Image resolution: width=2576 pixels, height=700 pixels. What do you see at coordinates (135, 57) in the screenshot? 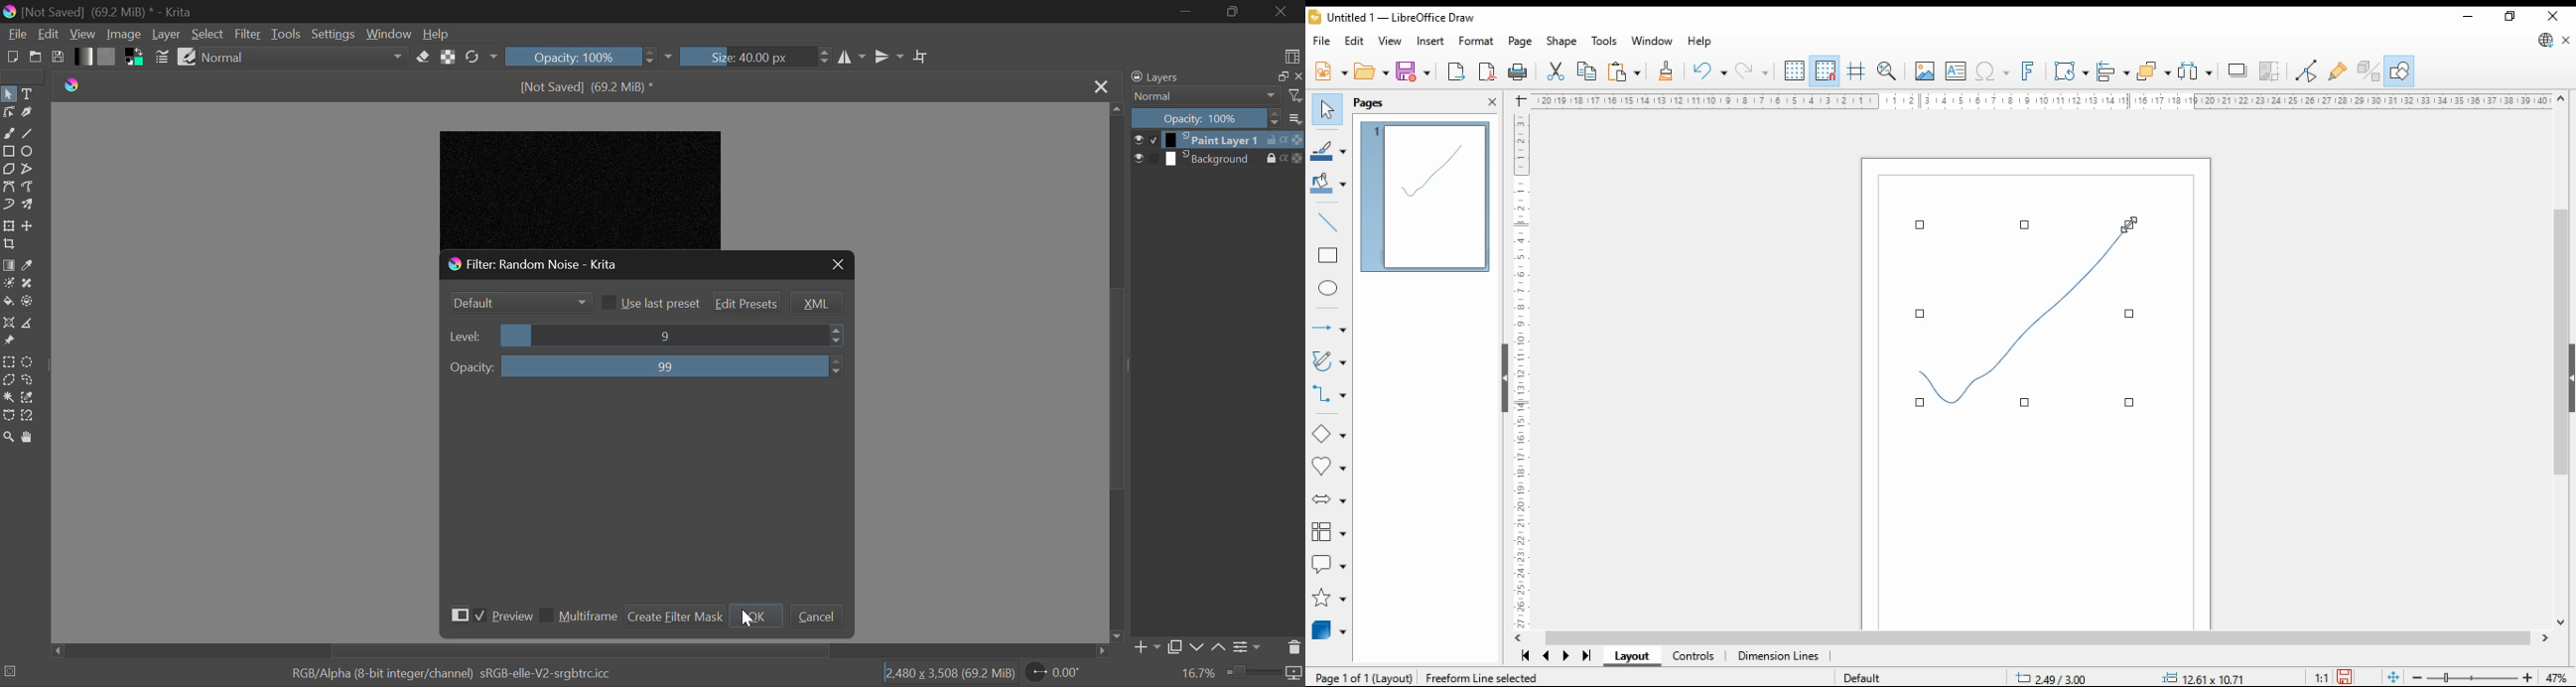
I see `Colors in Use` at bounding box center [135, 57].